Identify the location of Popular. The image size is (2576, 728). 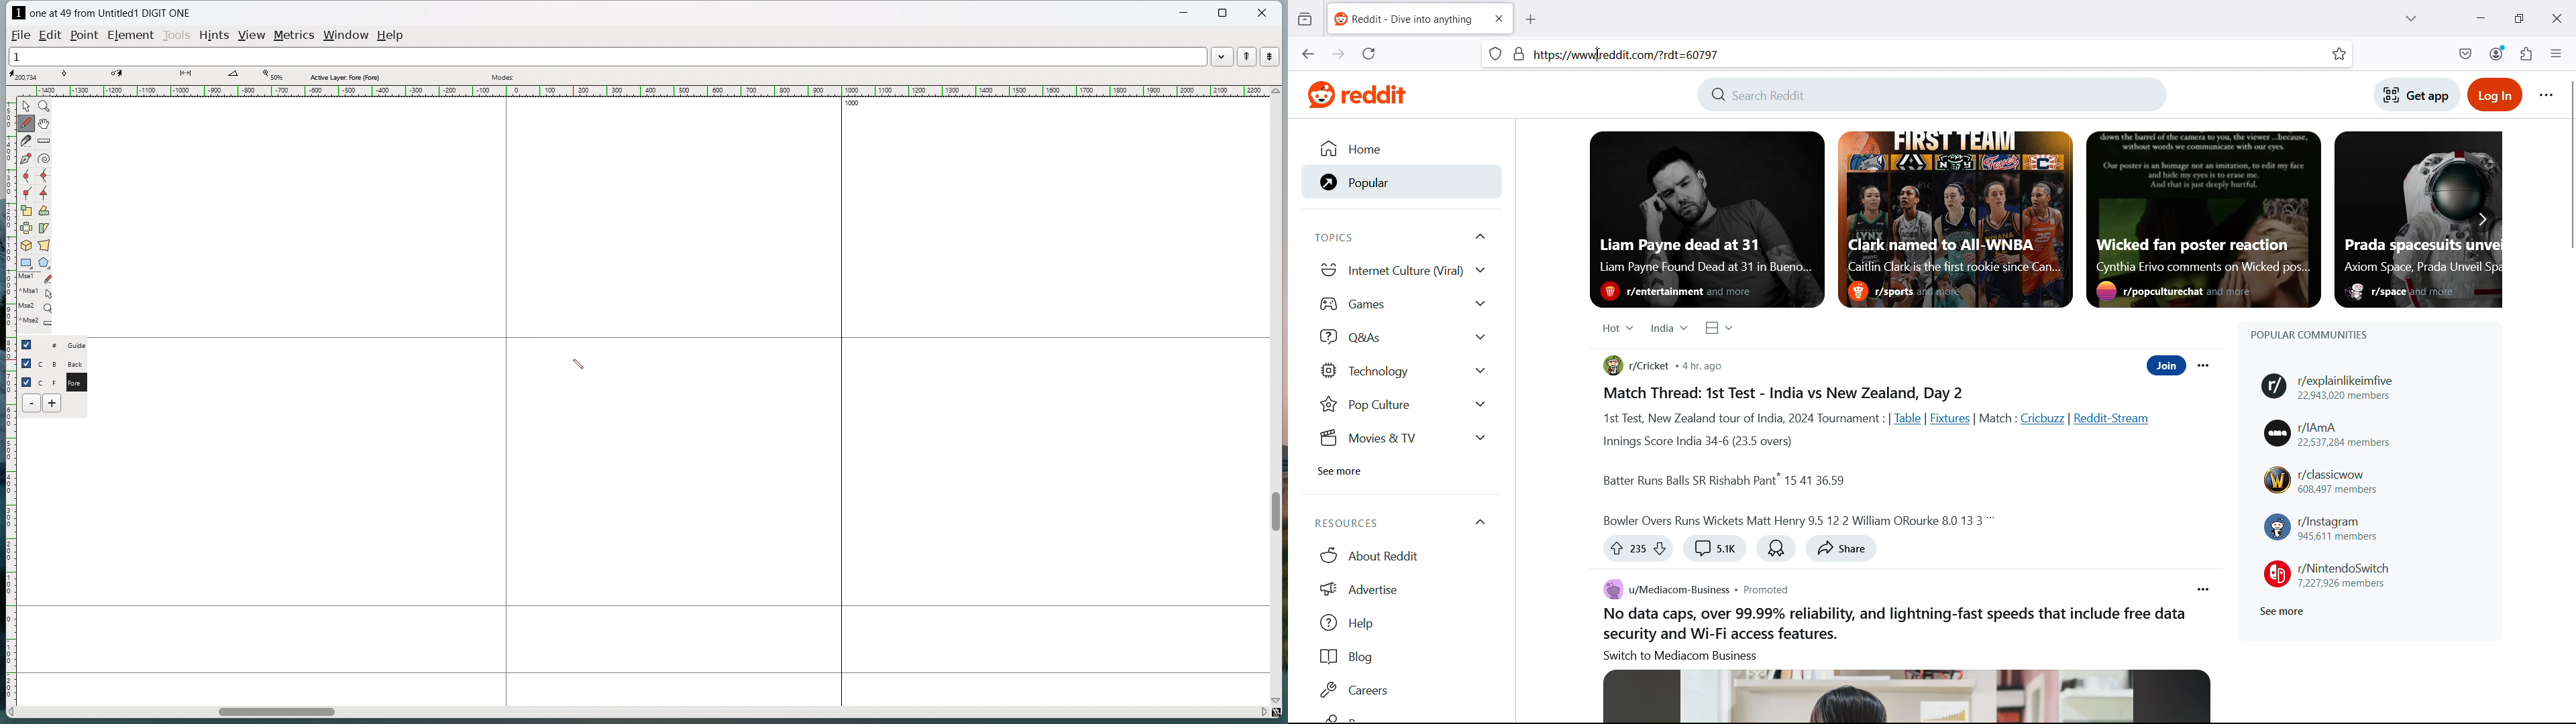
(1397, 182).